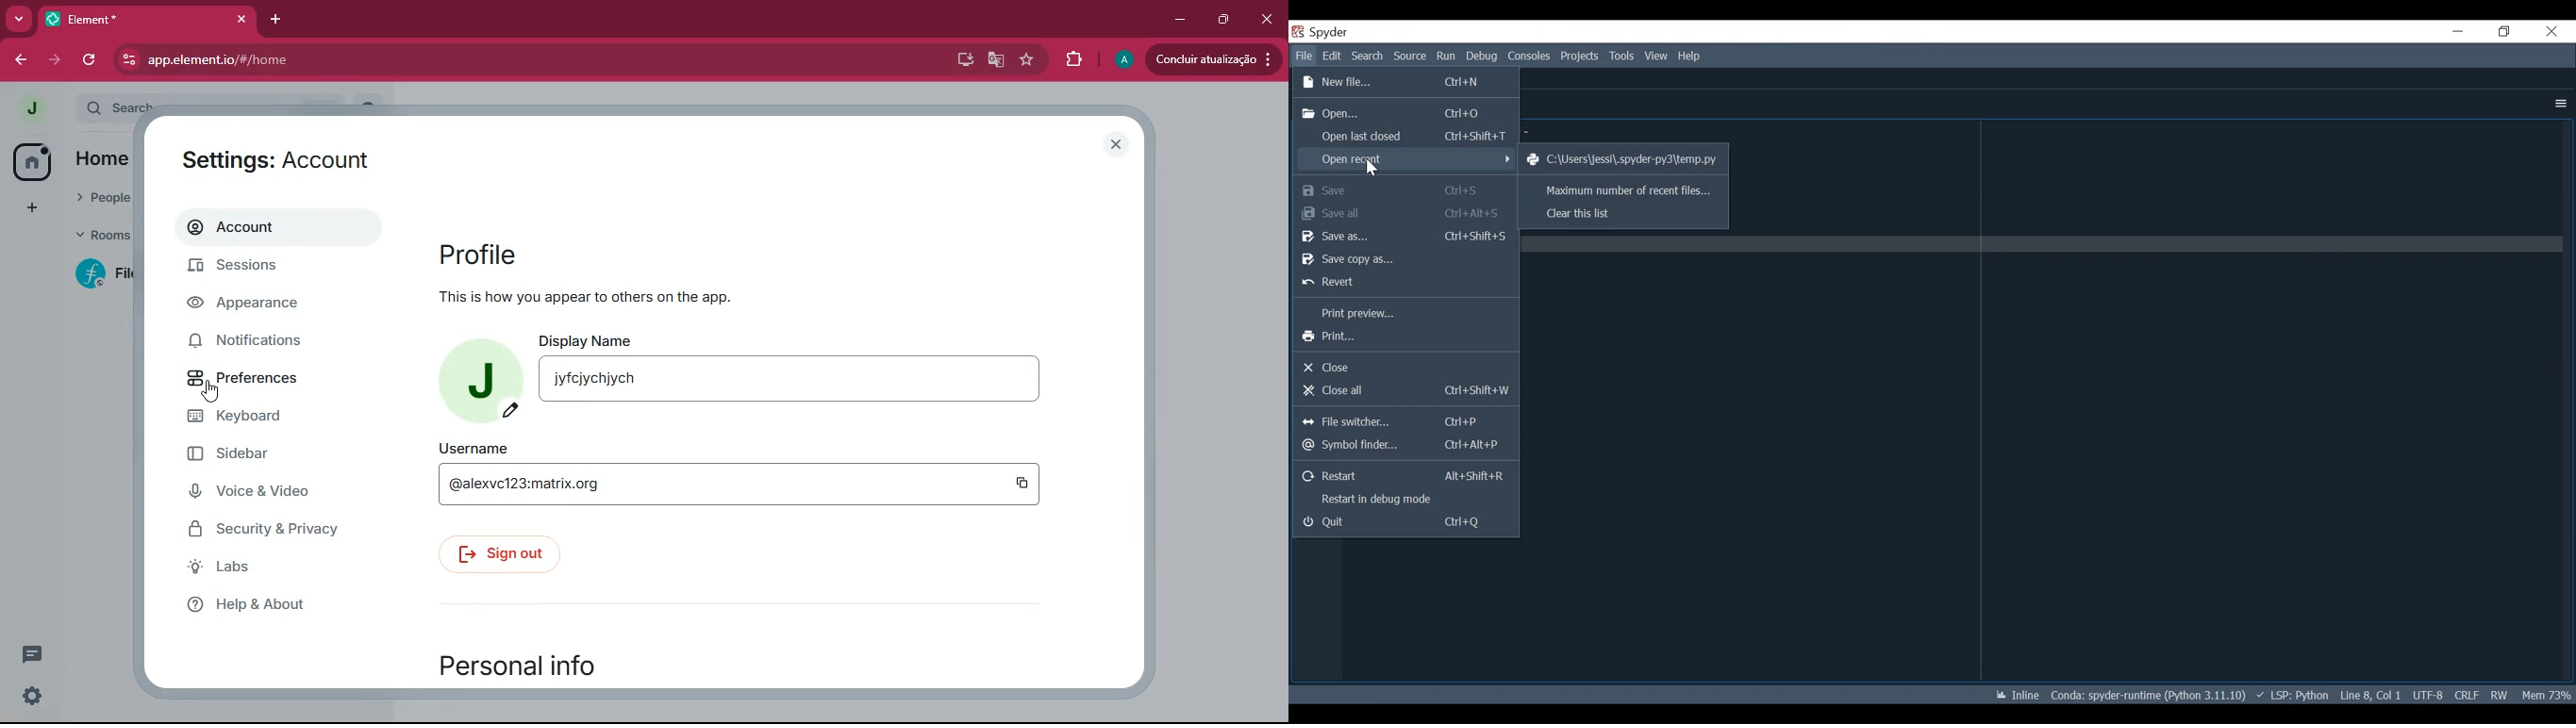 This screenshot has width=2576, height=728. What do you see at coordinates (259, 304) in the screenshot?
I see `appearance` at bounding box center [259, 304].